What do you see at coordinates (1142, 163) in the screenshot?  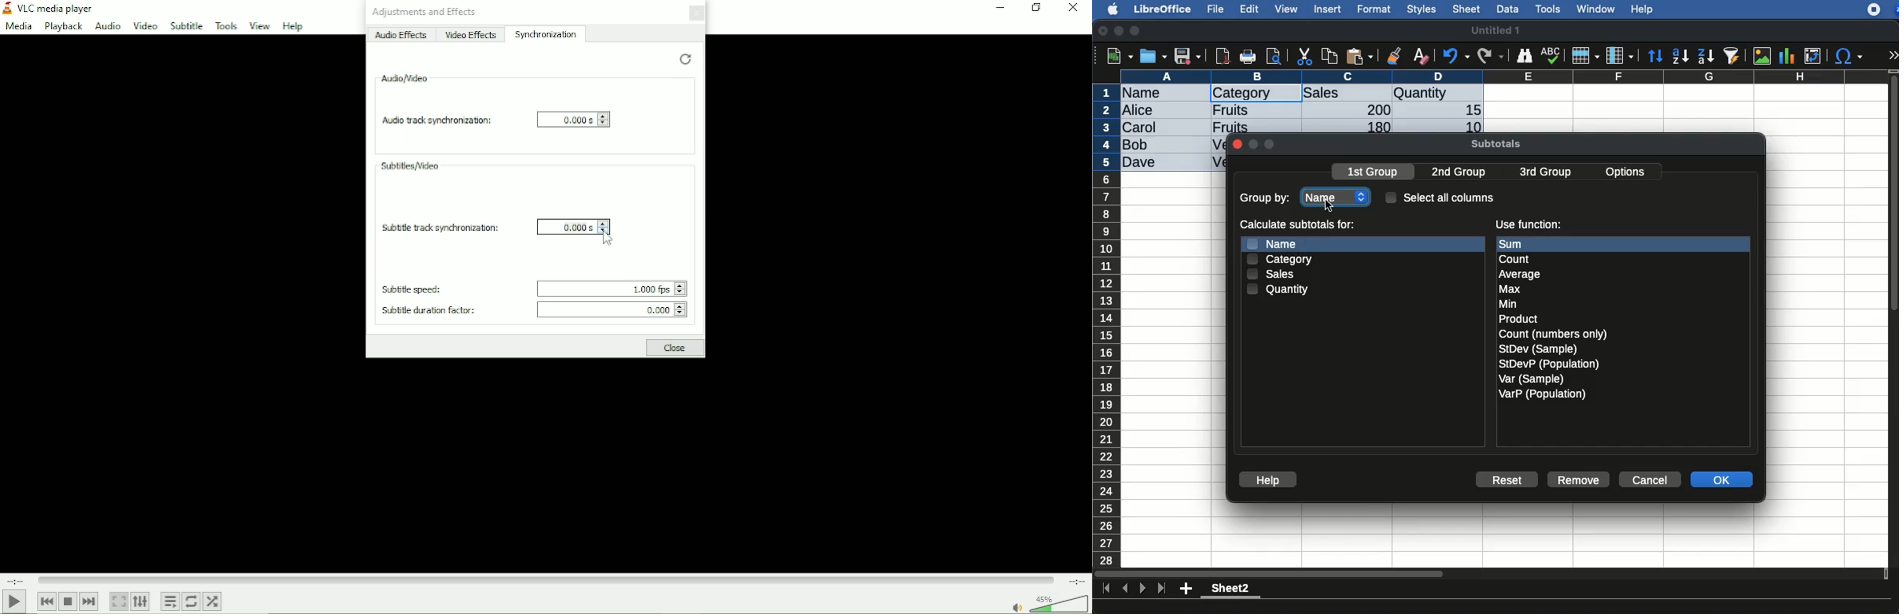 I see `Dave` at bounding box center [1142, 163].